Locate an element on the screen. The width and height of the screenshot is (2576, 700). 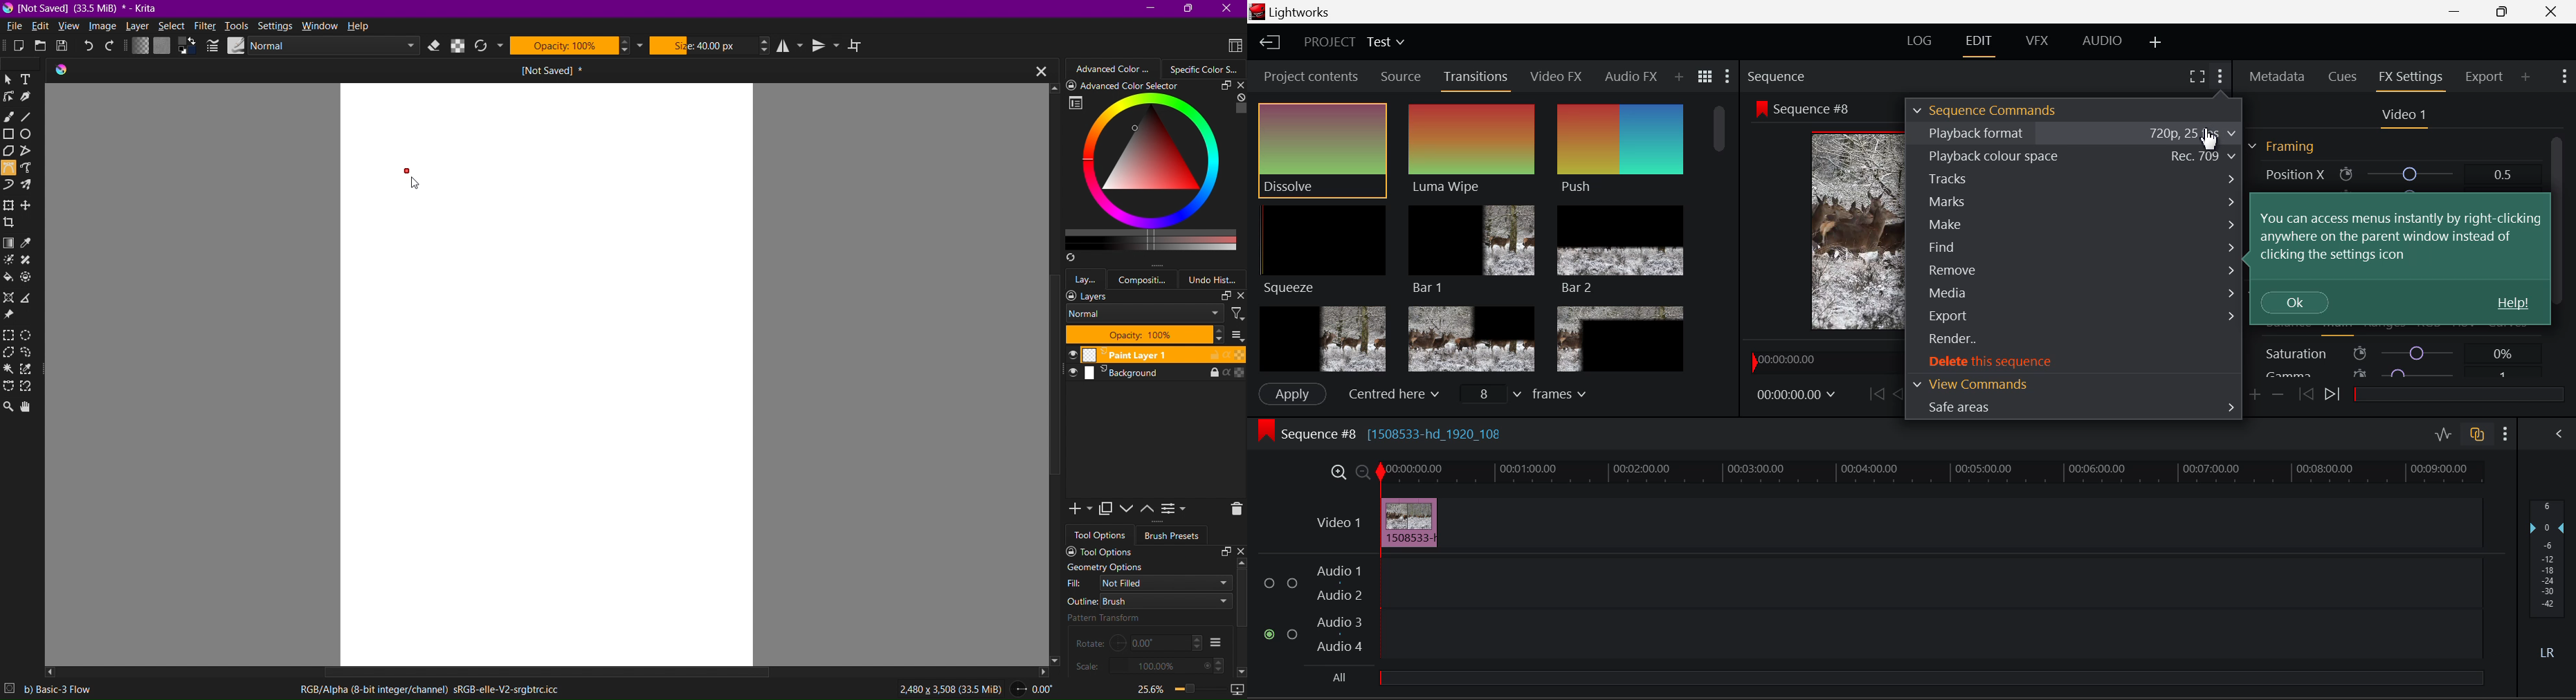
Bezier Curve Selection Tool is located at coordinates (9, 387).